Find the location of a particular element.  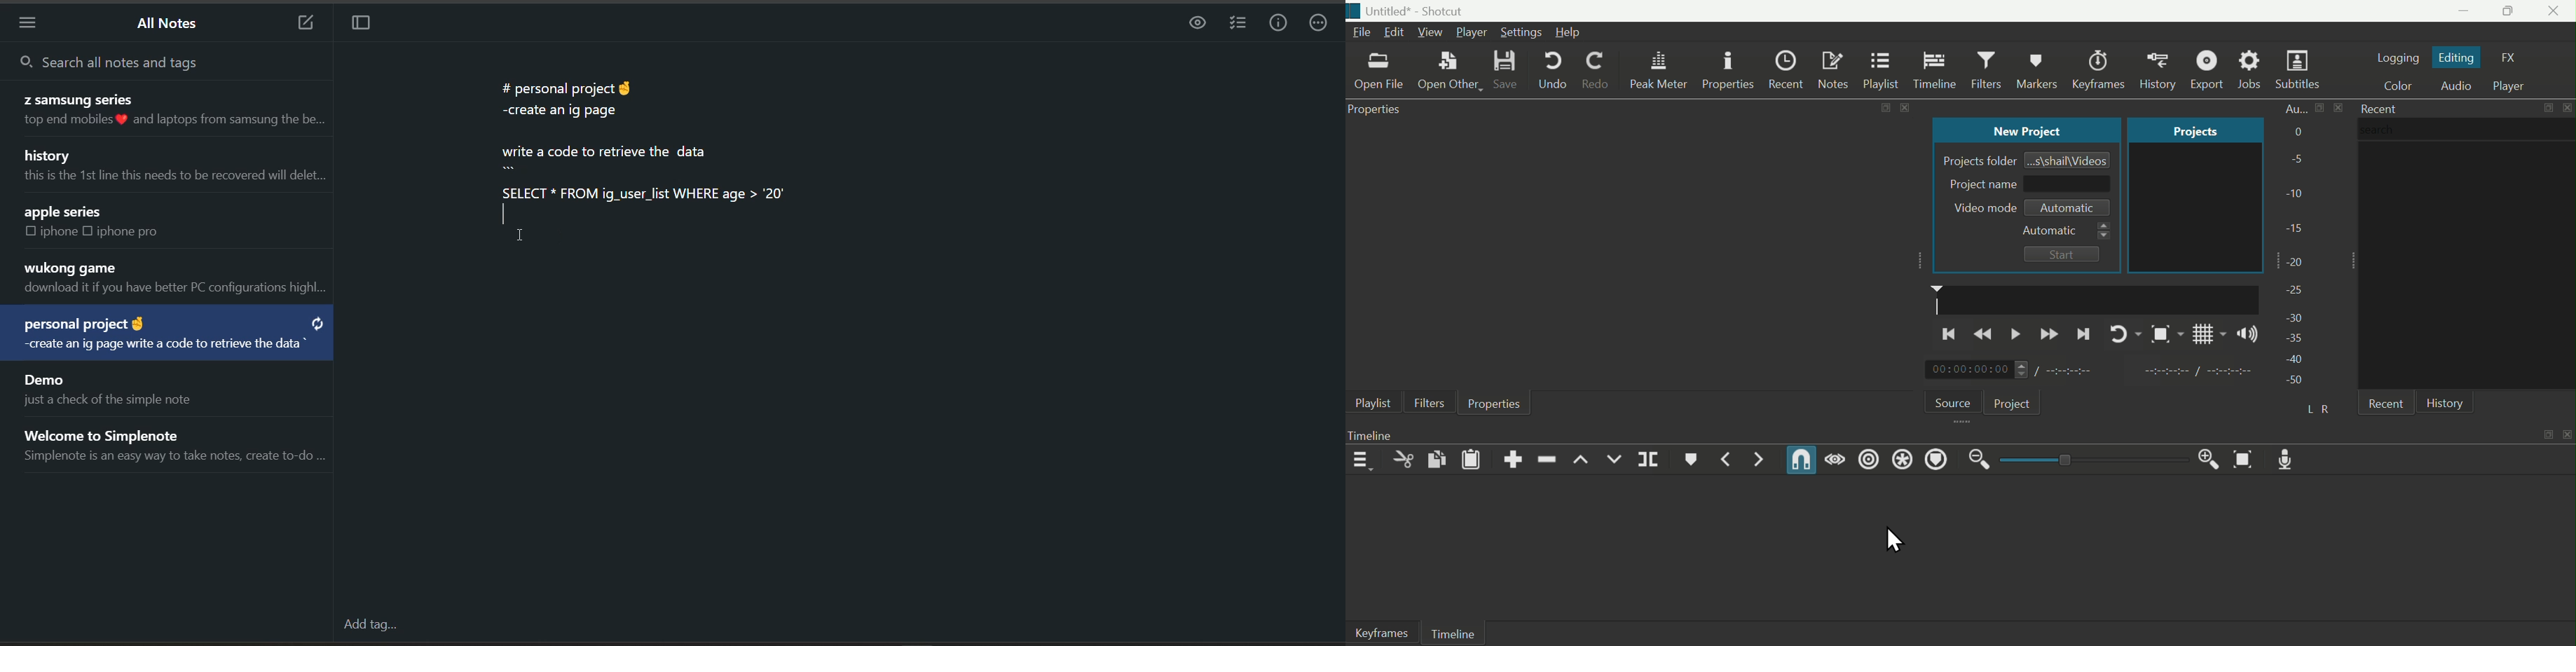

Automatic is located at coordinates (2065, 231).